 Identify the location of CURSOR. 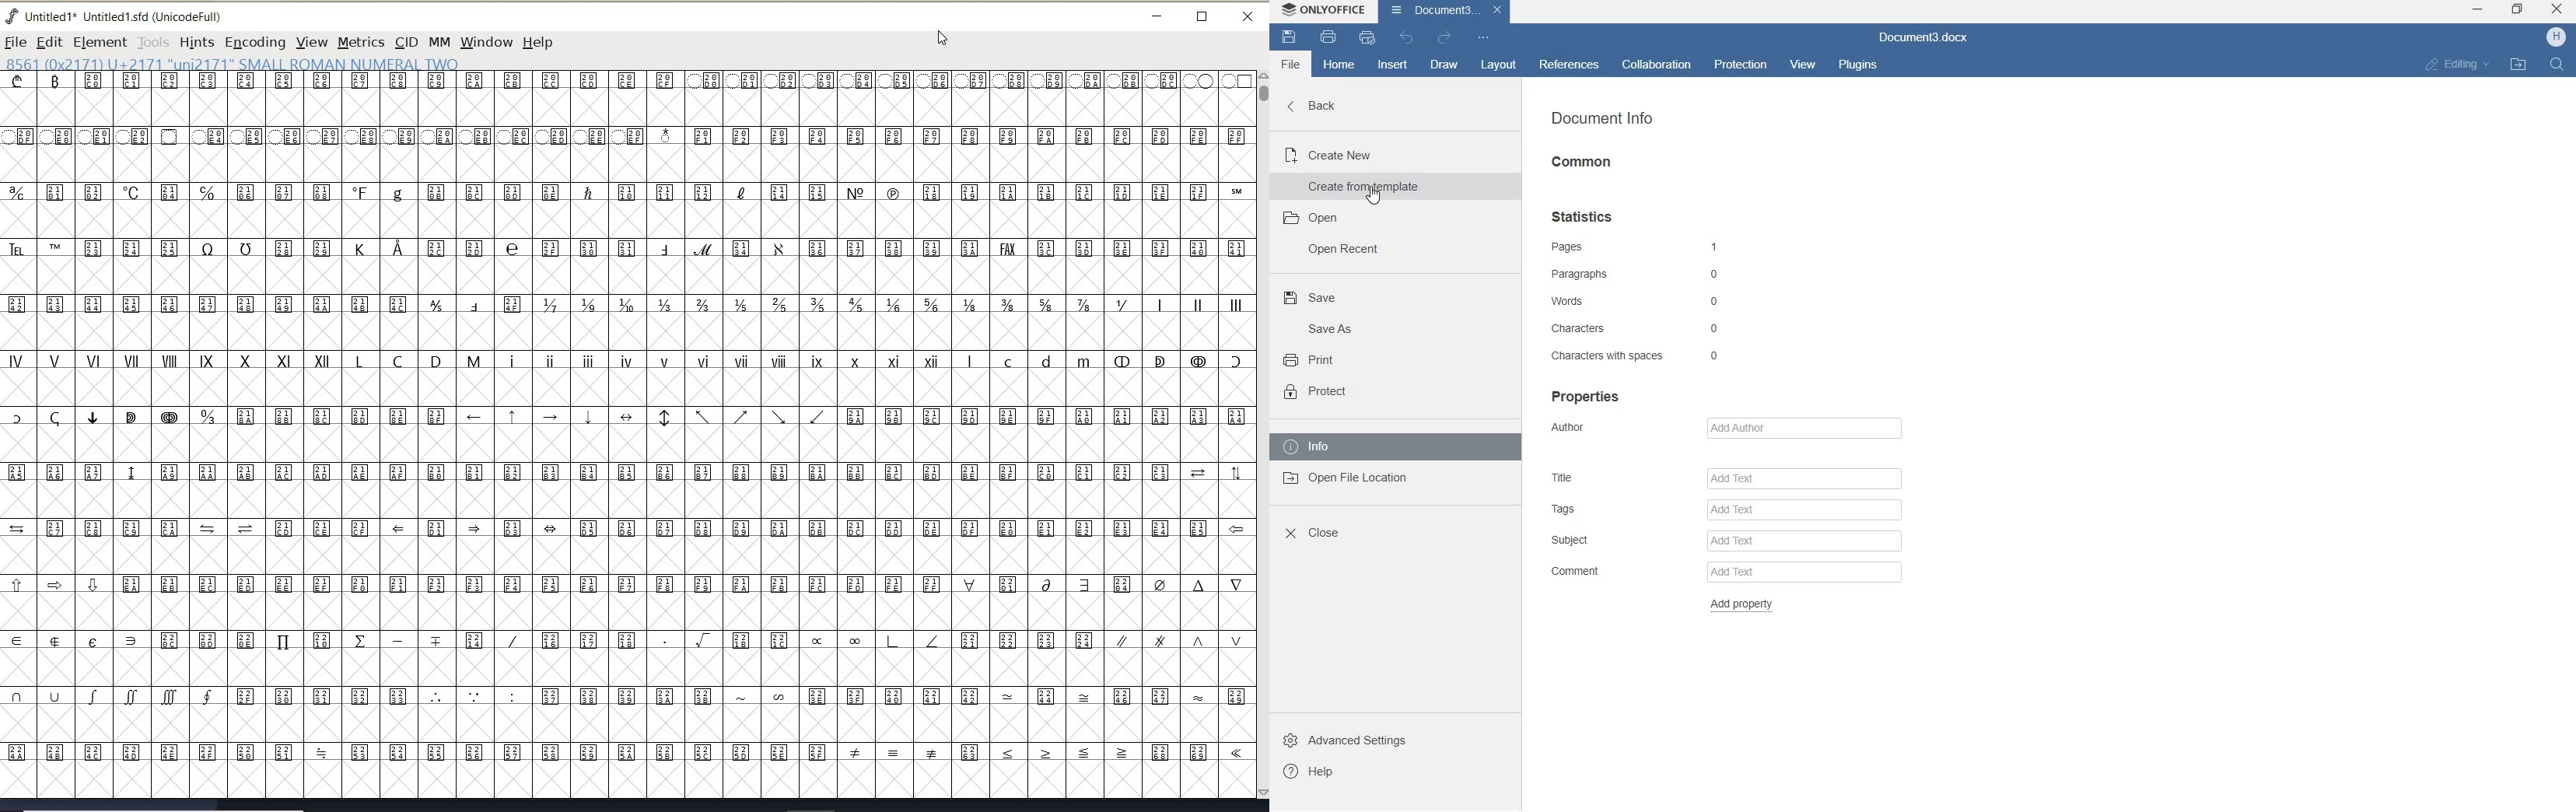
(941, 39).